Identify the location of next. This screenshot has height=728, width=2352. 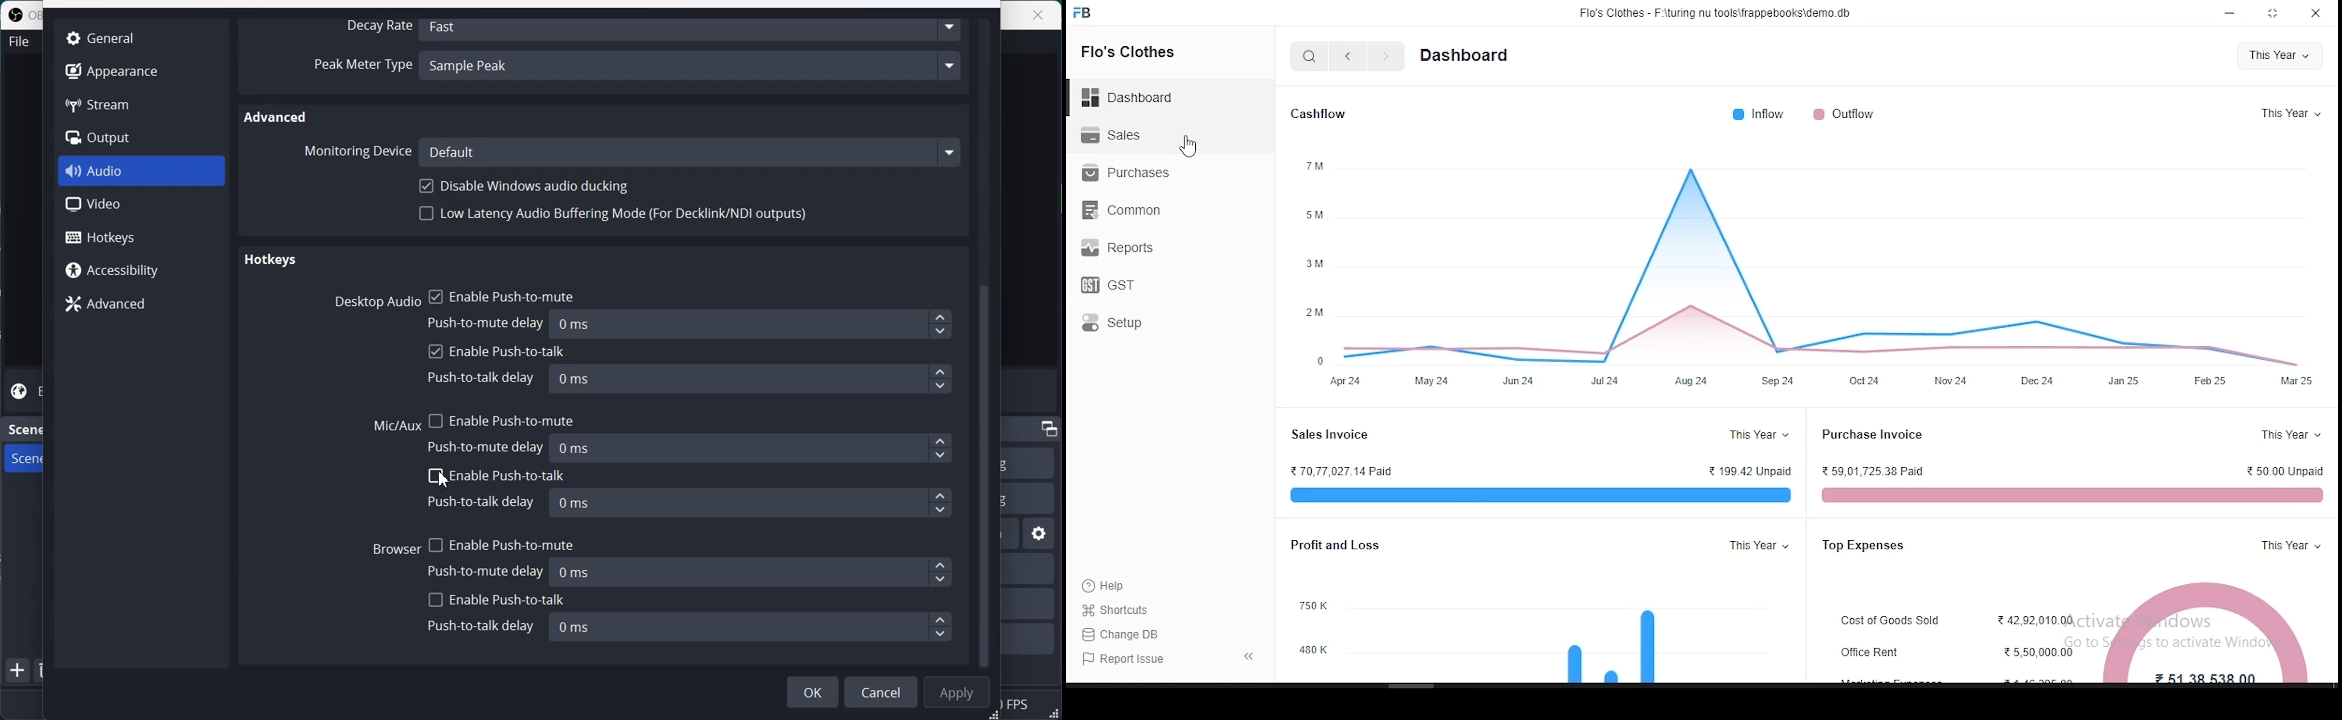
(1387, 58).